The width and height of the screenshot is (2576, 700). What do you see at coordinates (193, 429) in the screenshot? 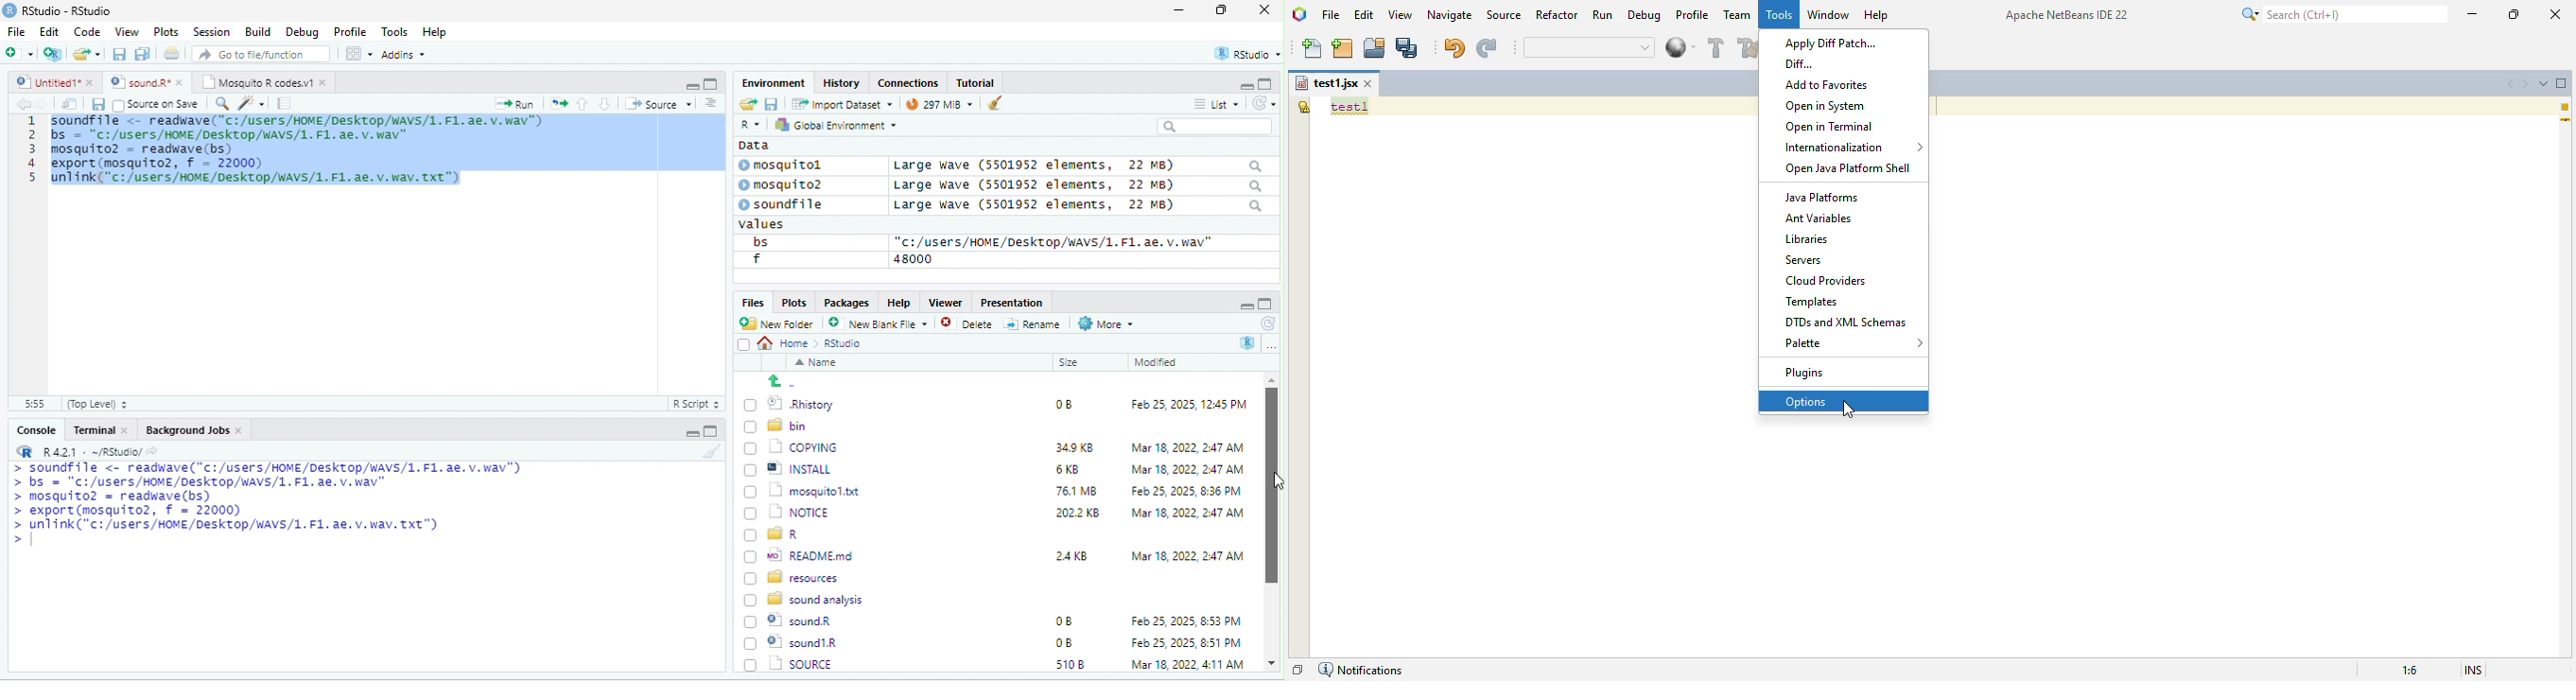
I see `Background Jobs` at bounding box center [193, 429].